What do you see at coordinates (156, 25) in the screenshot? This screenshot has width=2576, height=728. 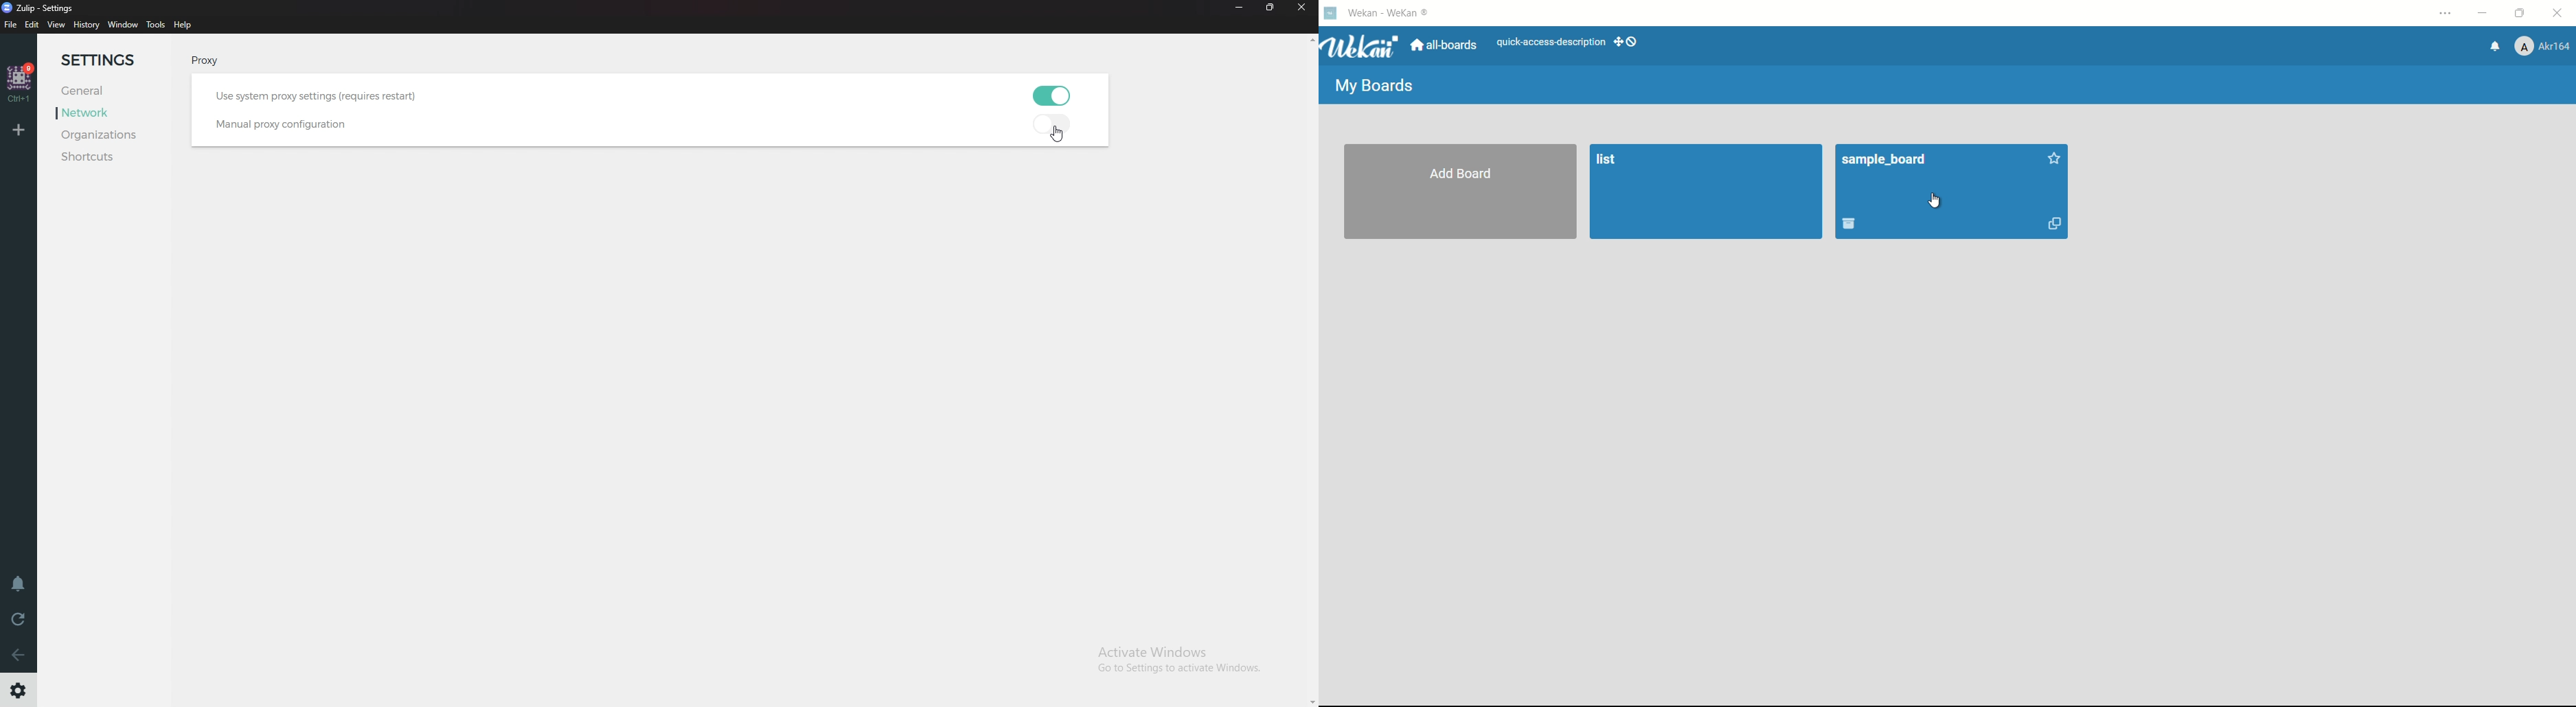 I see `Tools` at bounding box center [156, 25].